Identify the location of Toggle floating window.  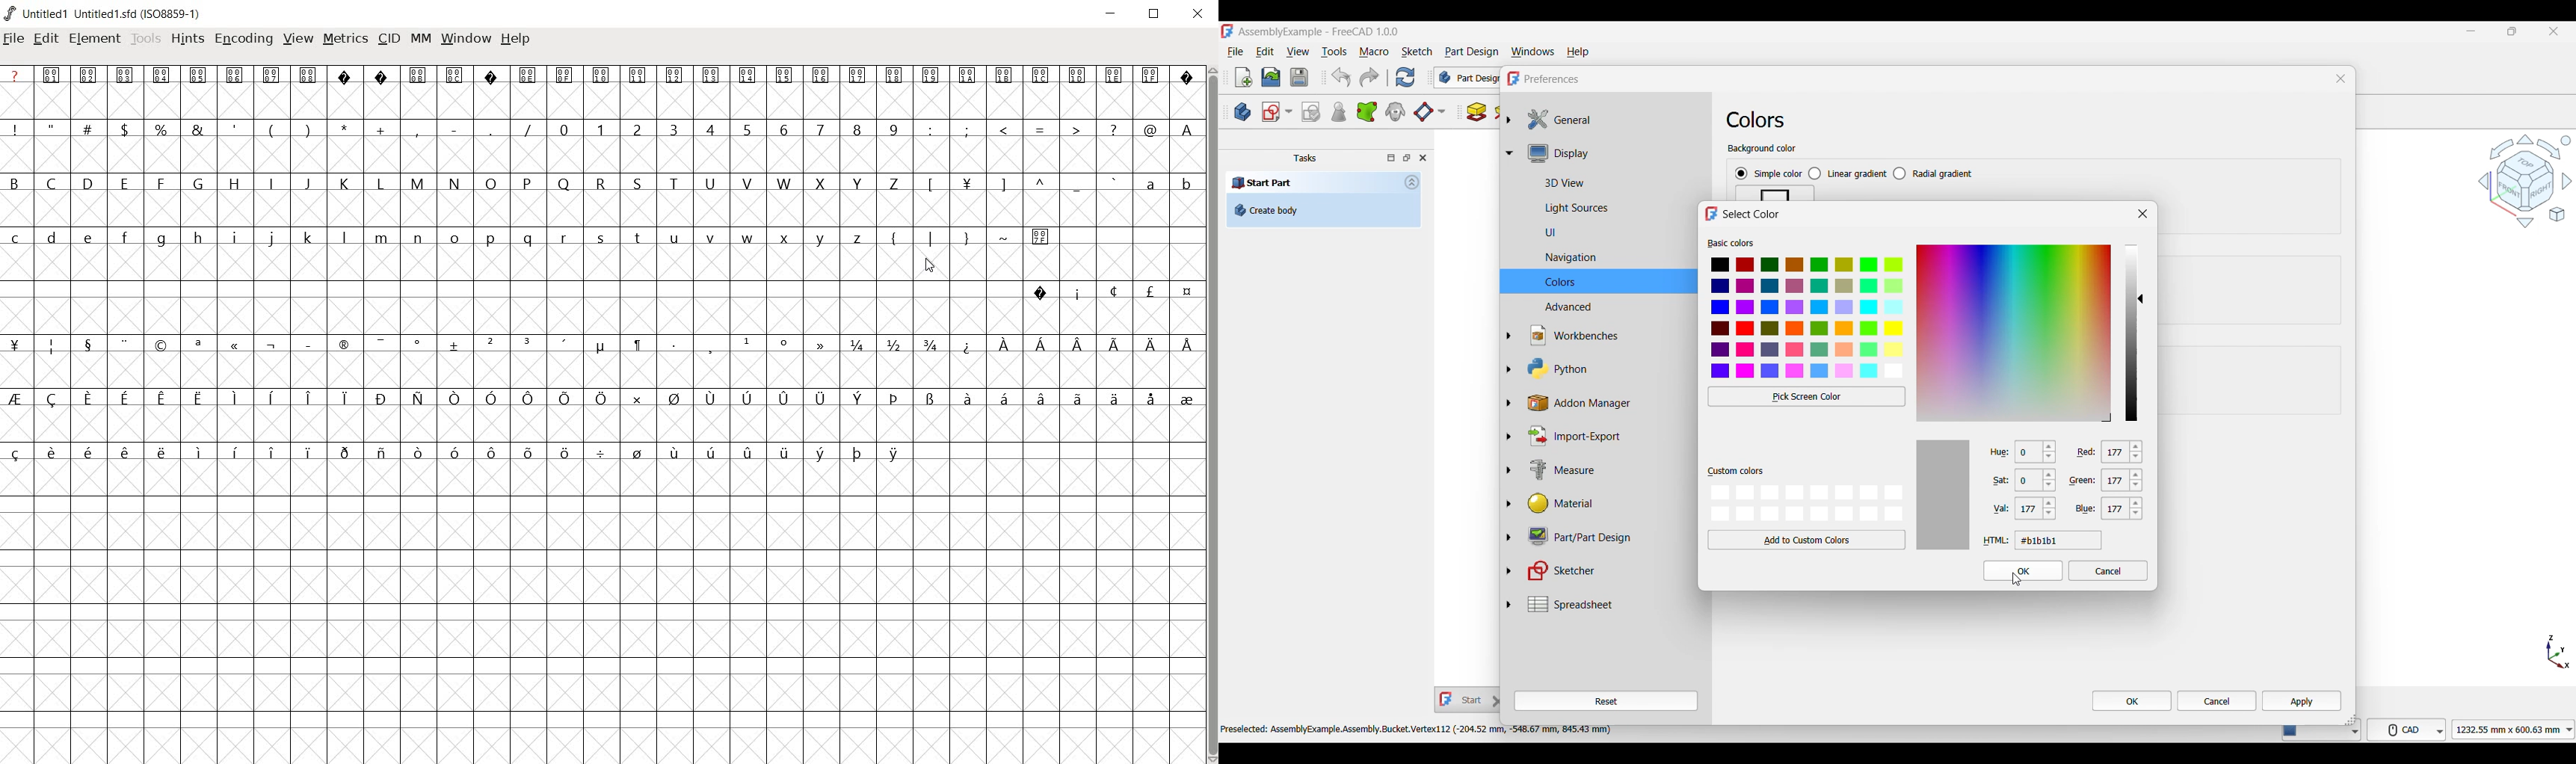
(1407, 157).